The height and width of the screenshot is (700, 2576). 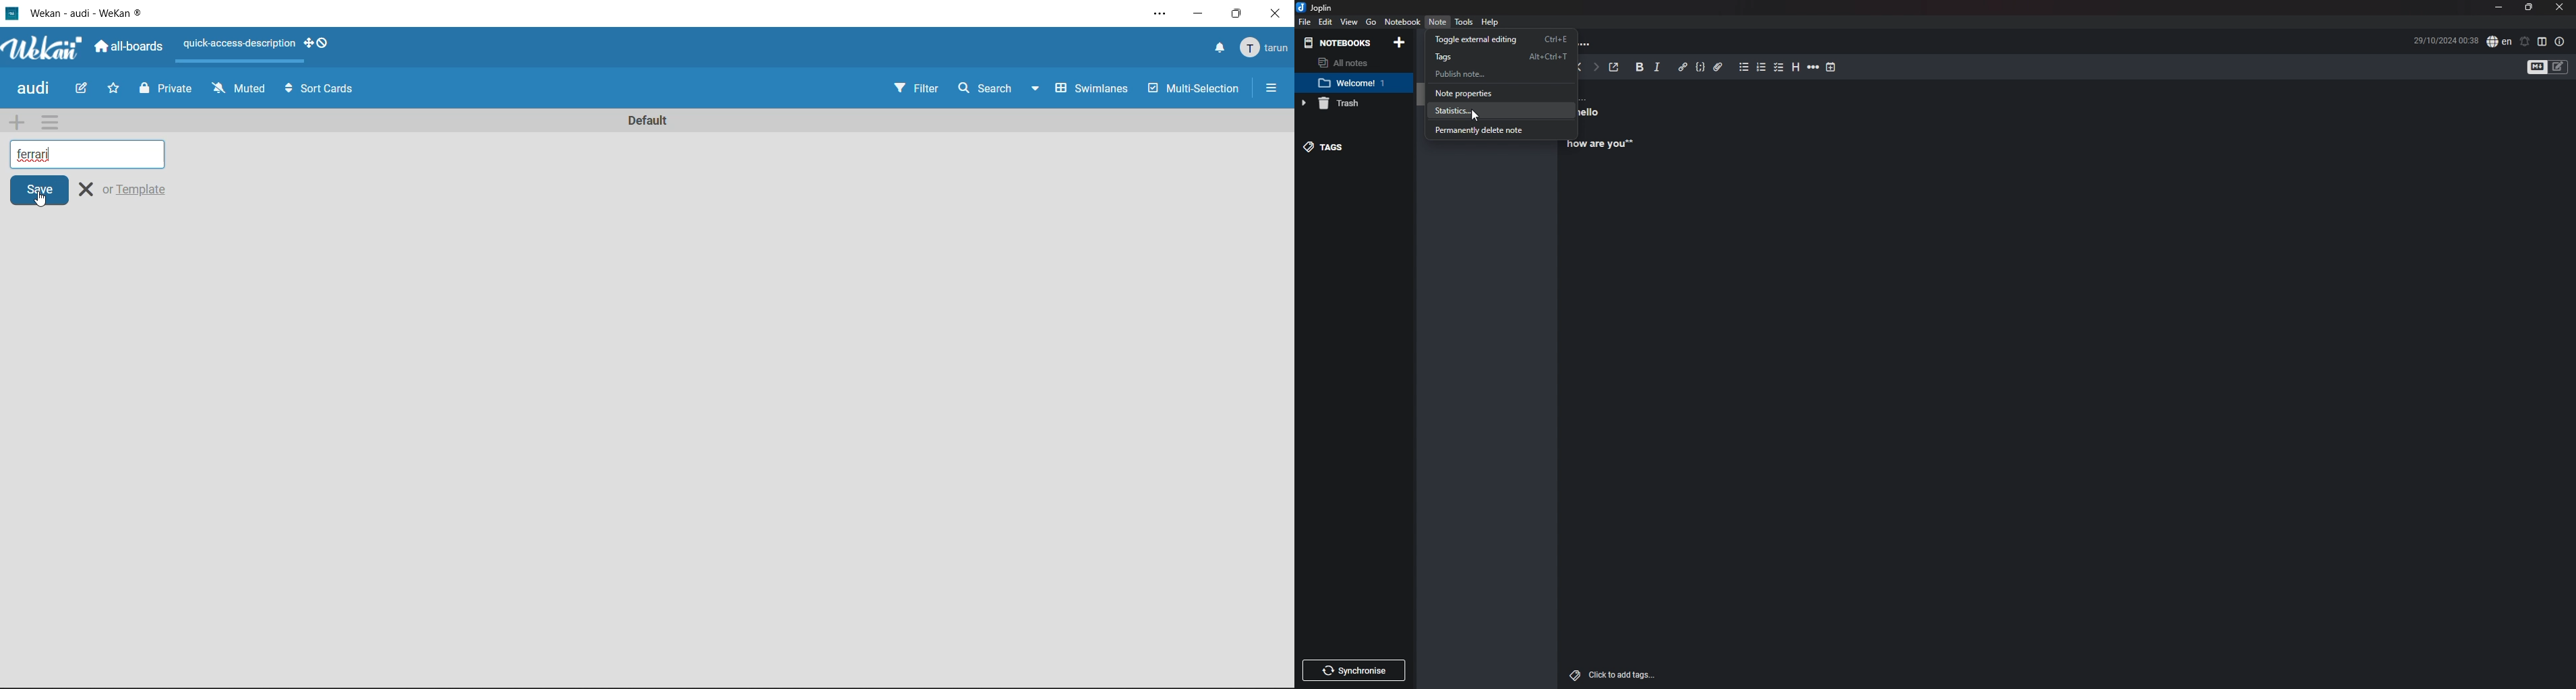 What do you see at coordinates (1700, 67) in the screenshot?
I see `Code` at bounding box center [1700, 67].